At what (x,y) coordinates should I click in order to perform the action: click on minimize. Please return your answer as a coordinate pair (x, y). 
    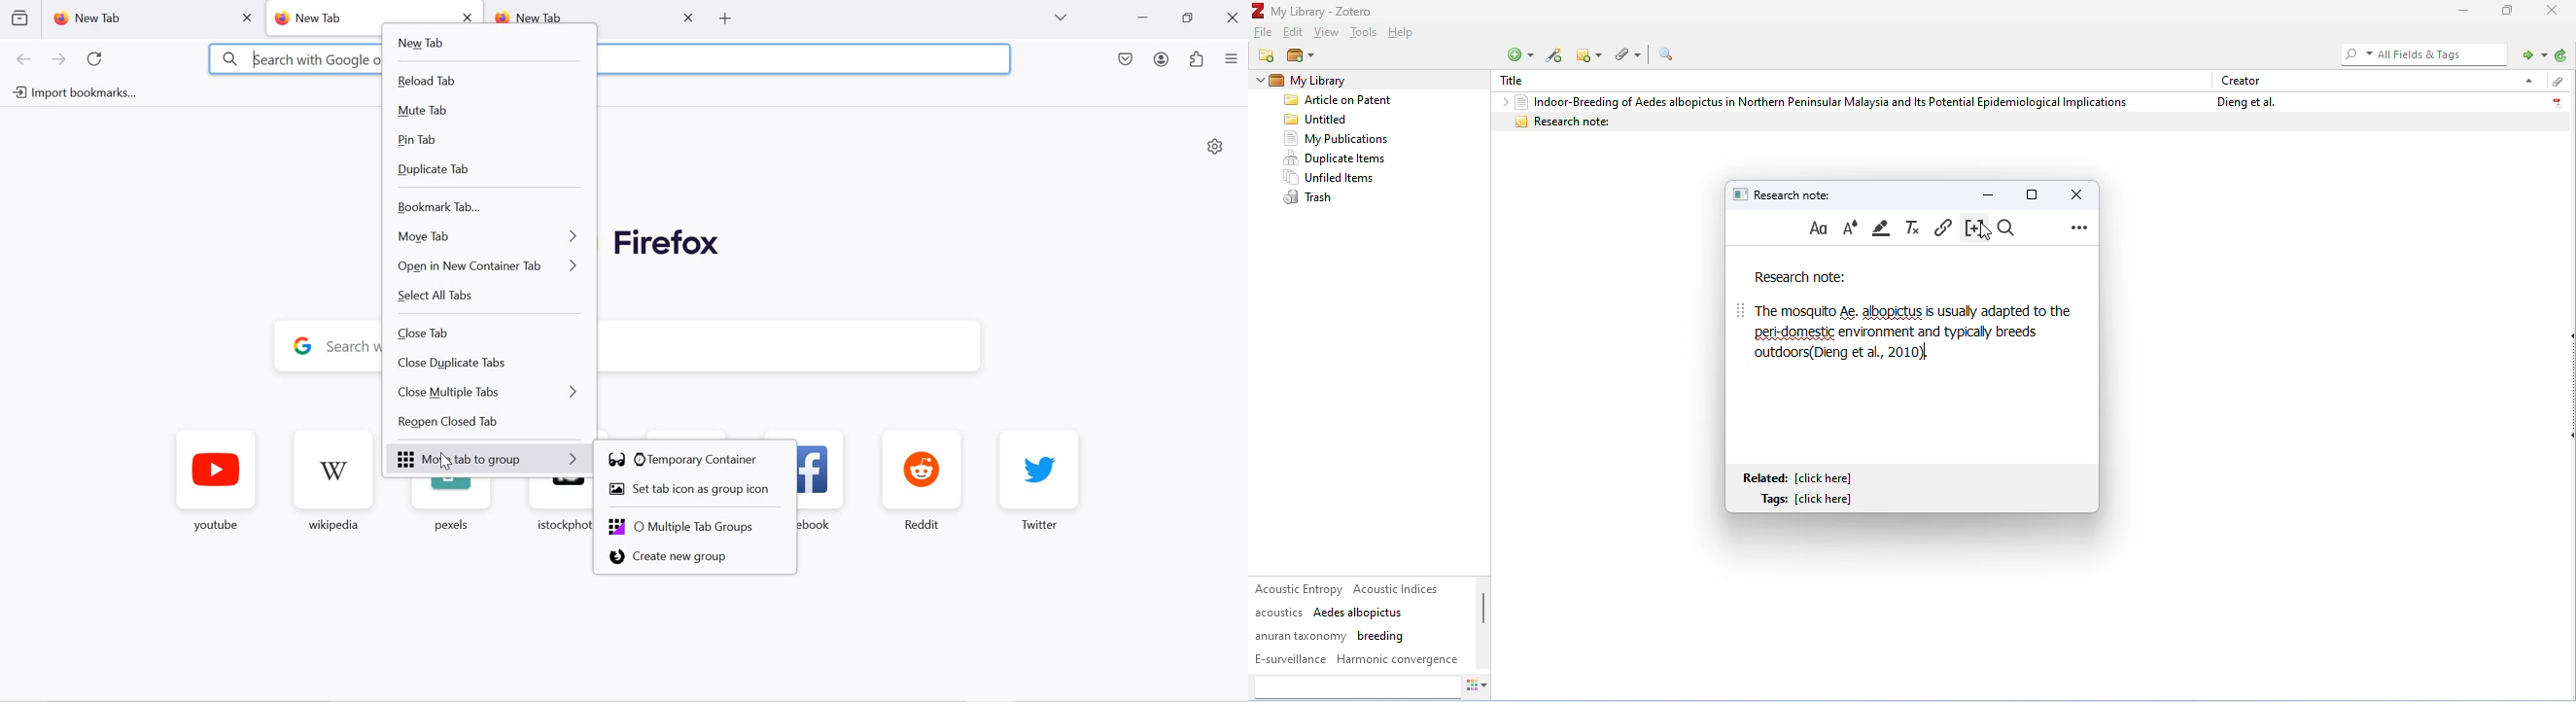
    Looking at the image, I should click on (1989, 193).